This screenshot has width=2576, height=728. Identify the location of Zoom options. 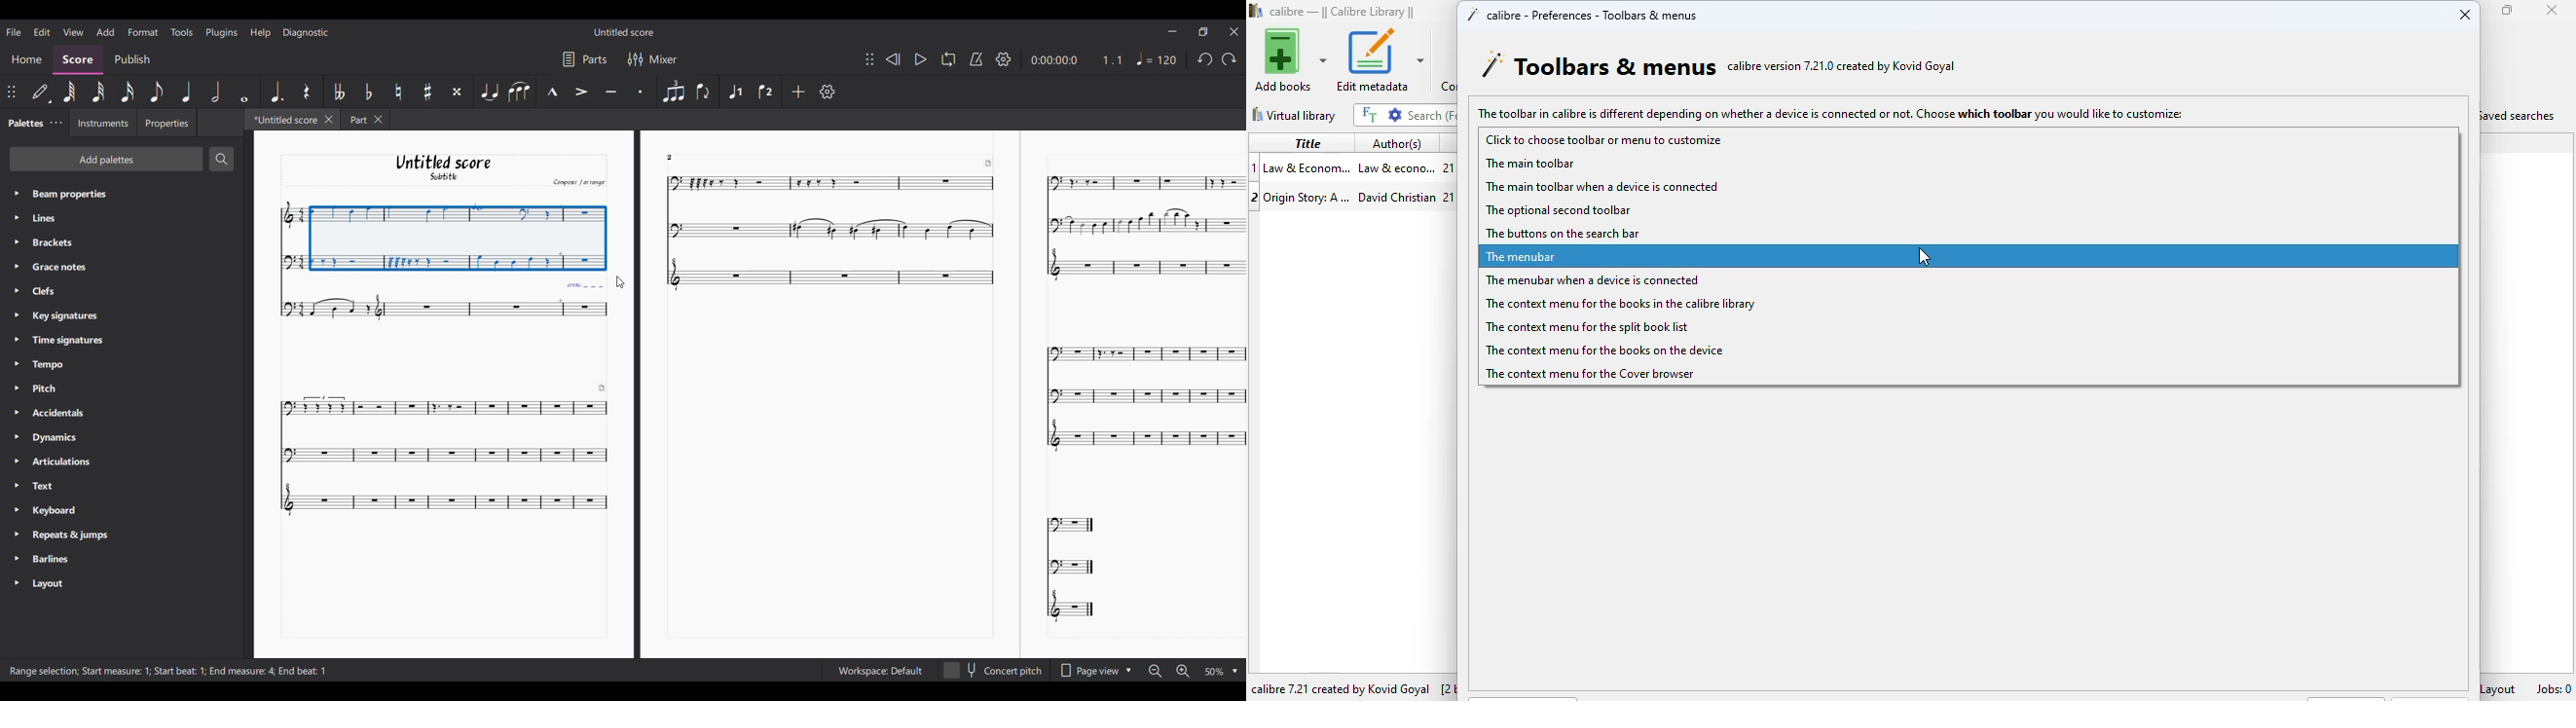
(1214, 672).